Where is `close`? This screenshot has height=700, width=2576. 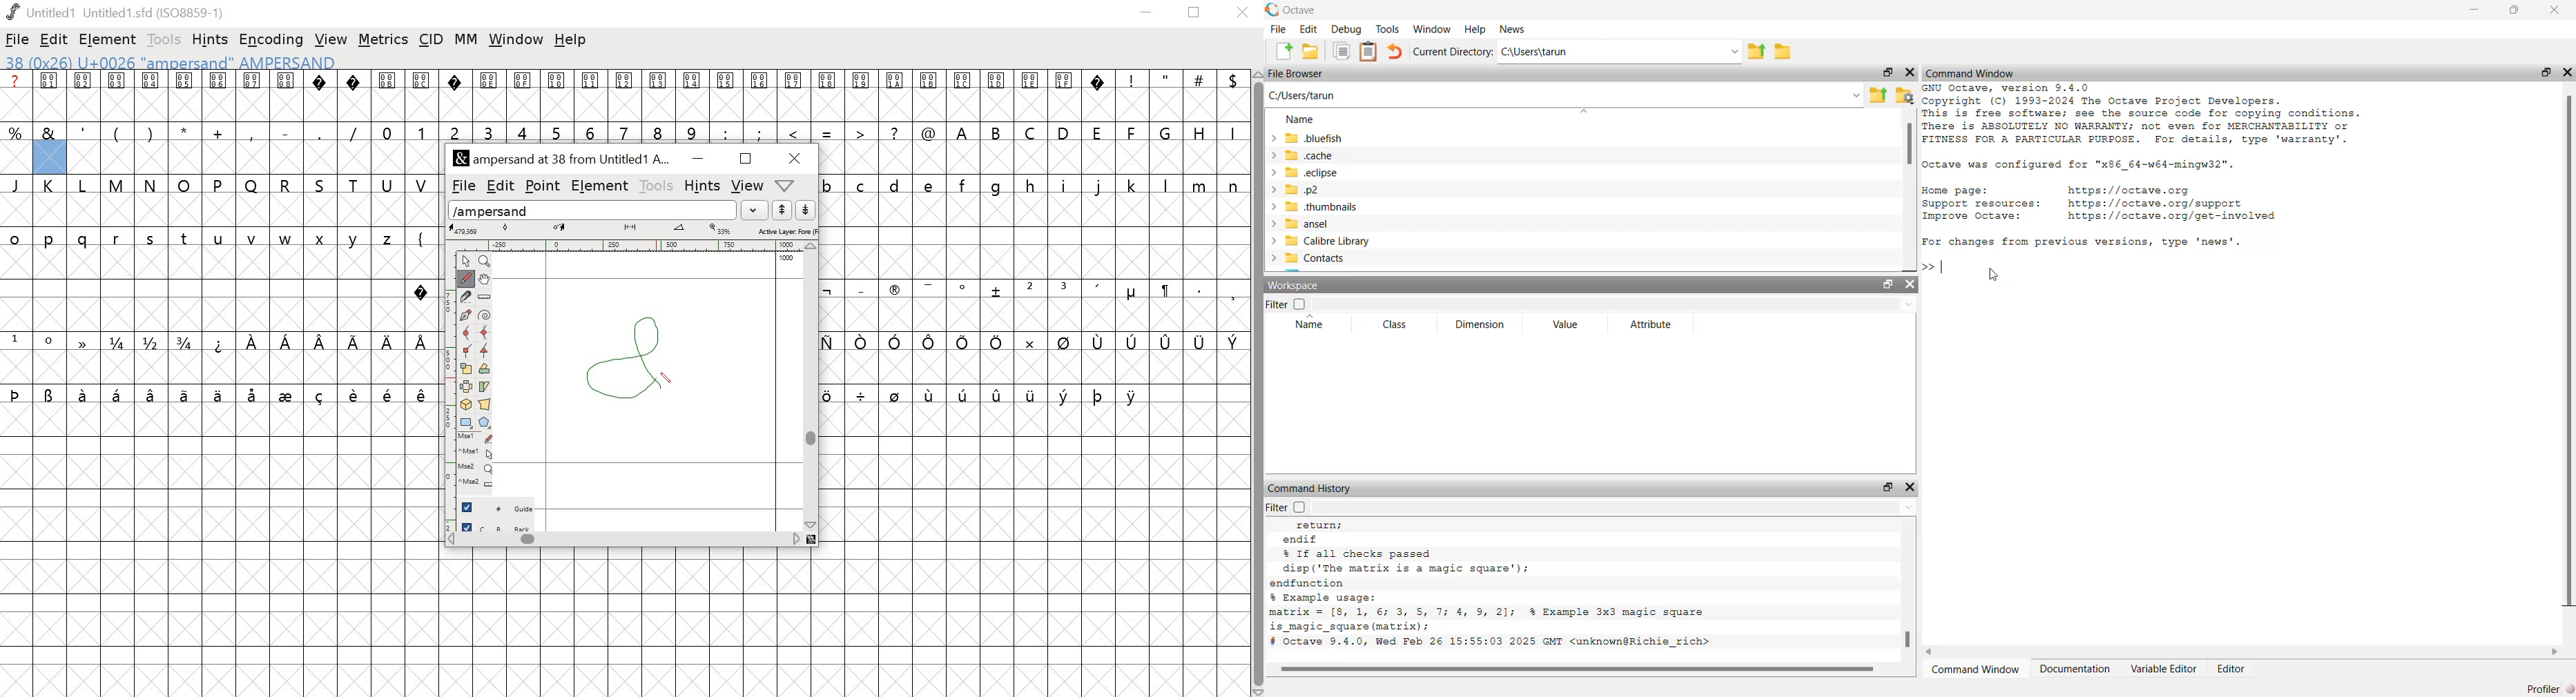
close is located at coordinates (1911, 72).